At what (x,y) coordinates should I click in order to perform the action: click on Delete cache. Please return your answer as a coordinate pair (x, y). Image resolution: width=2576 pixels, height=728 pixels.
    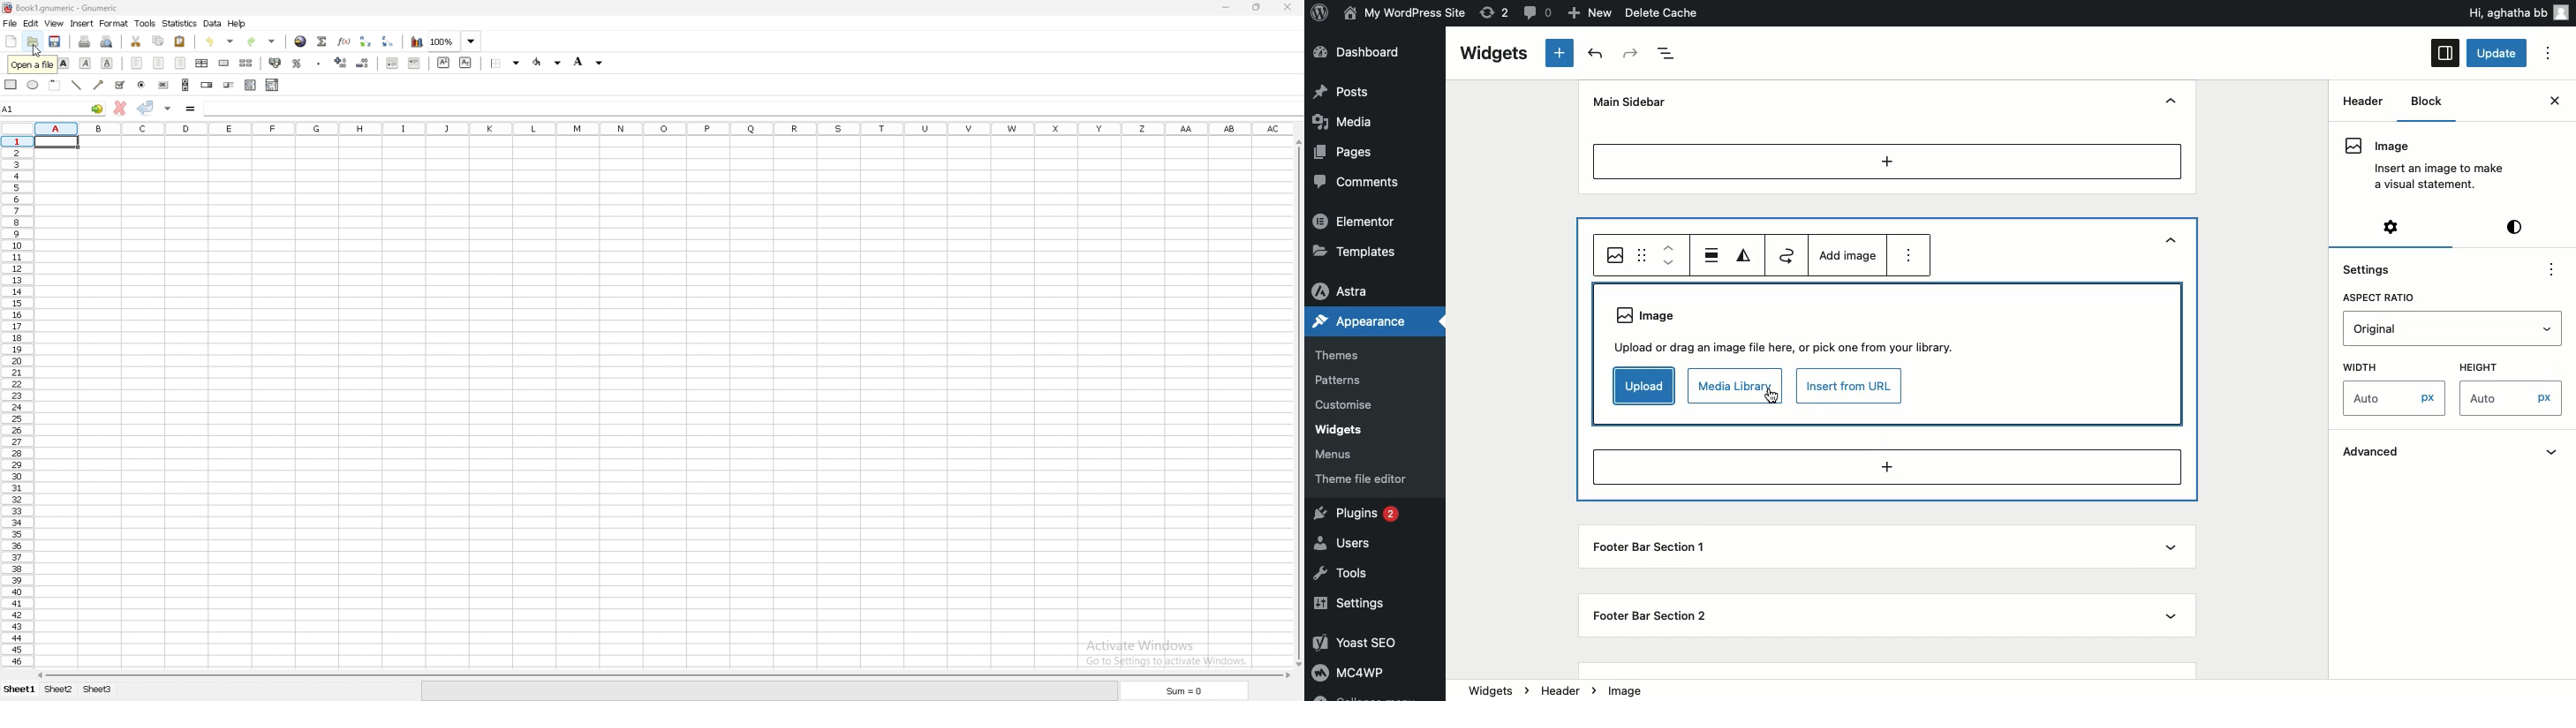
    Looking at the image, I should click on (1663, 12).